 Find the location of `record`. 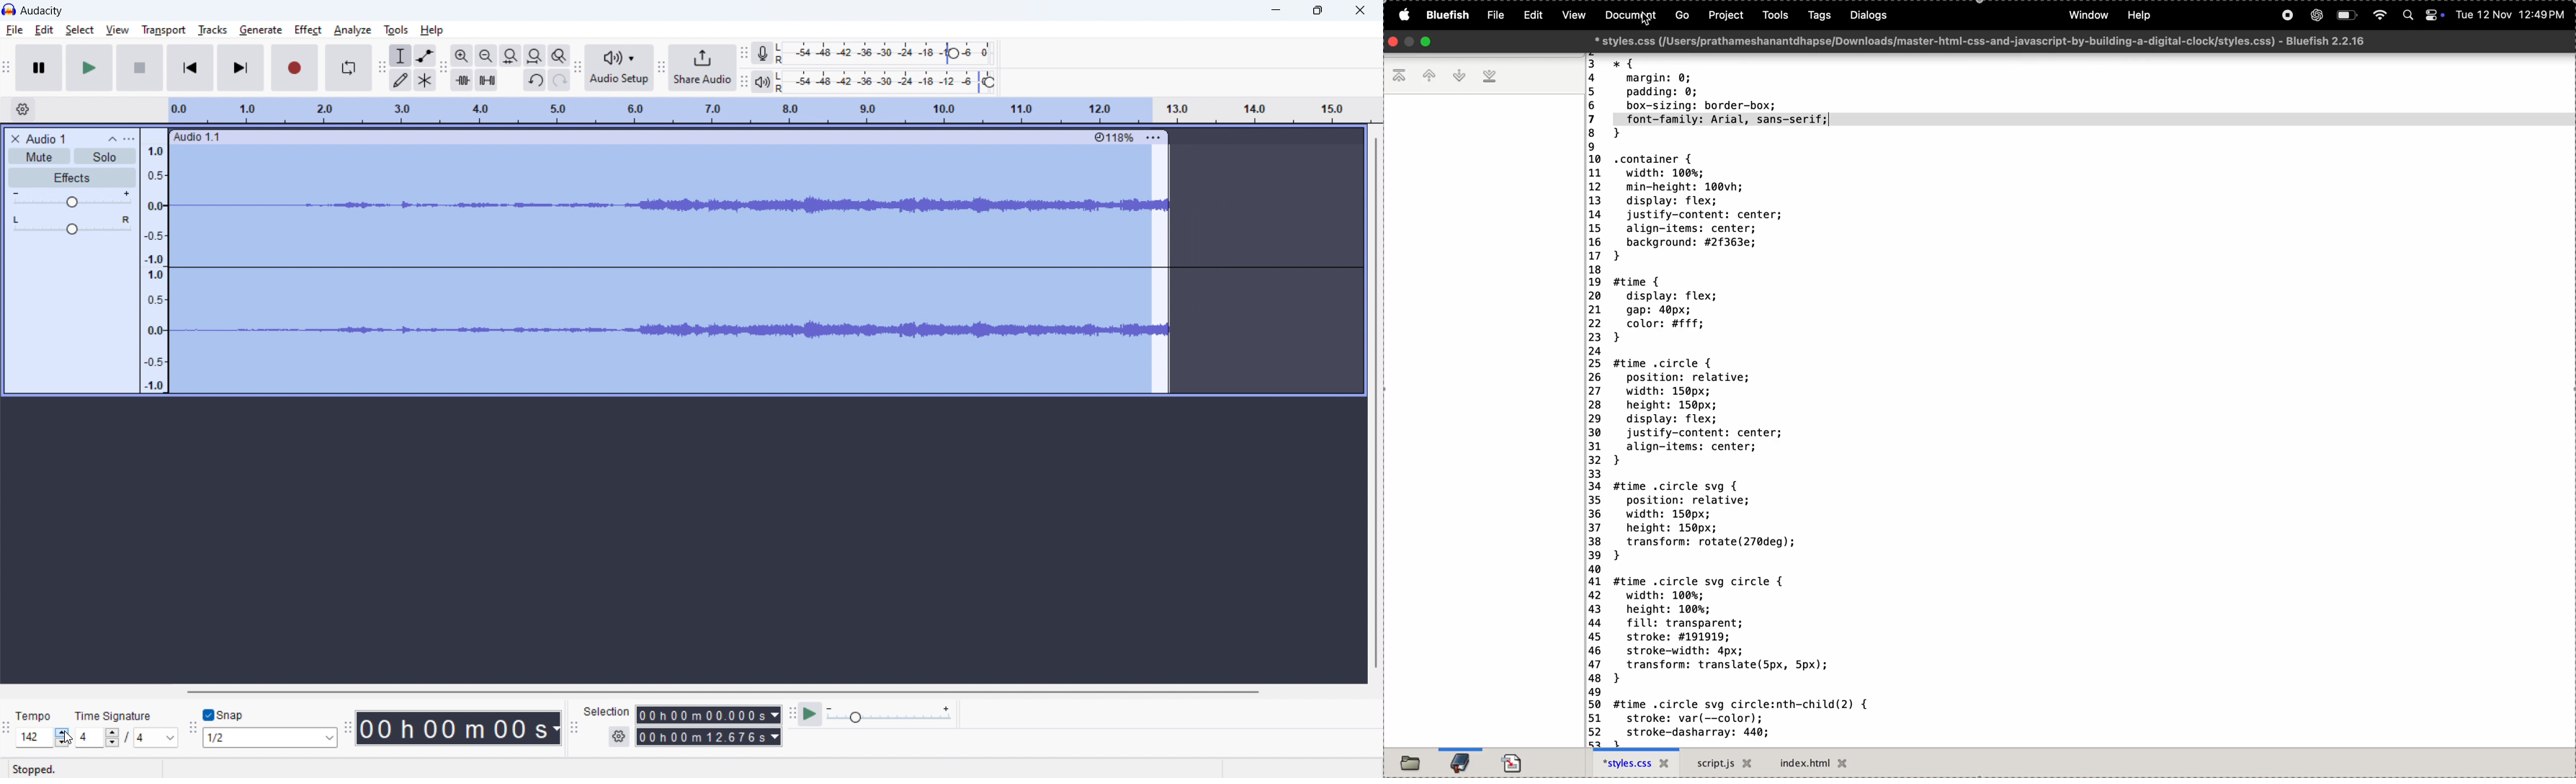

record is located at coordinates (295, 68).